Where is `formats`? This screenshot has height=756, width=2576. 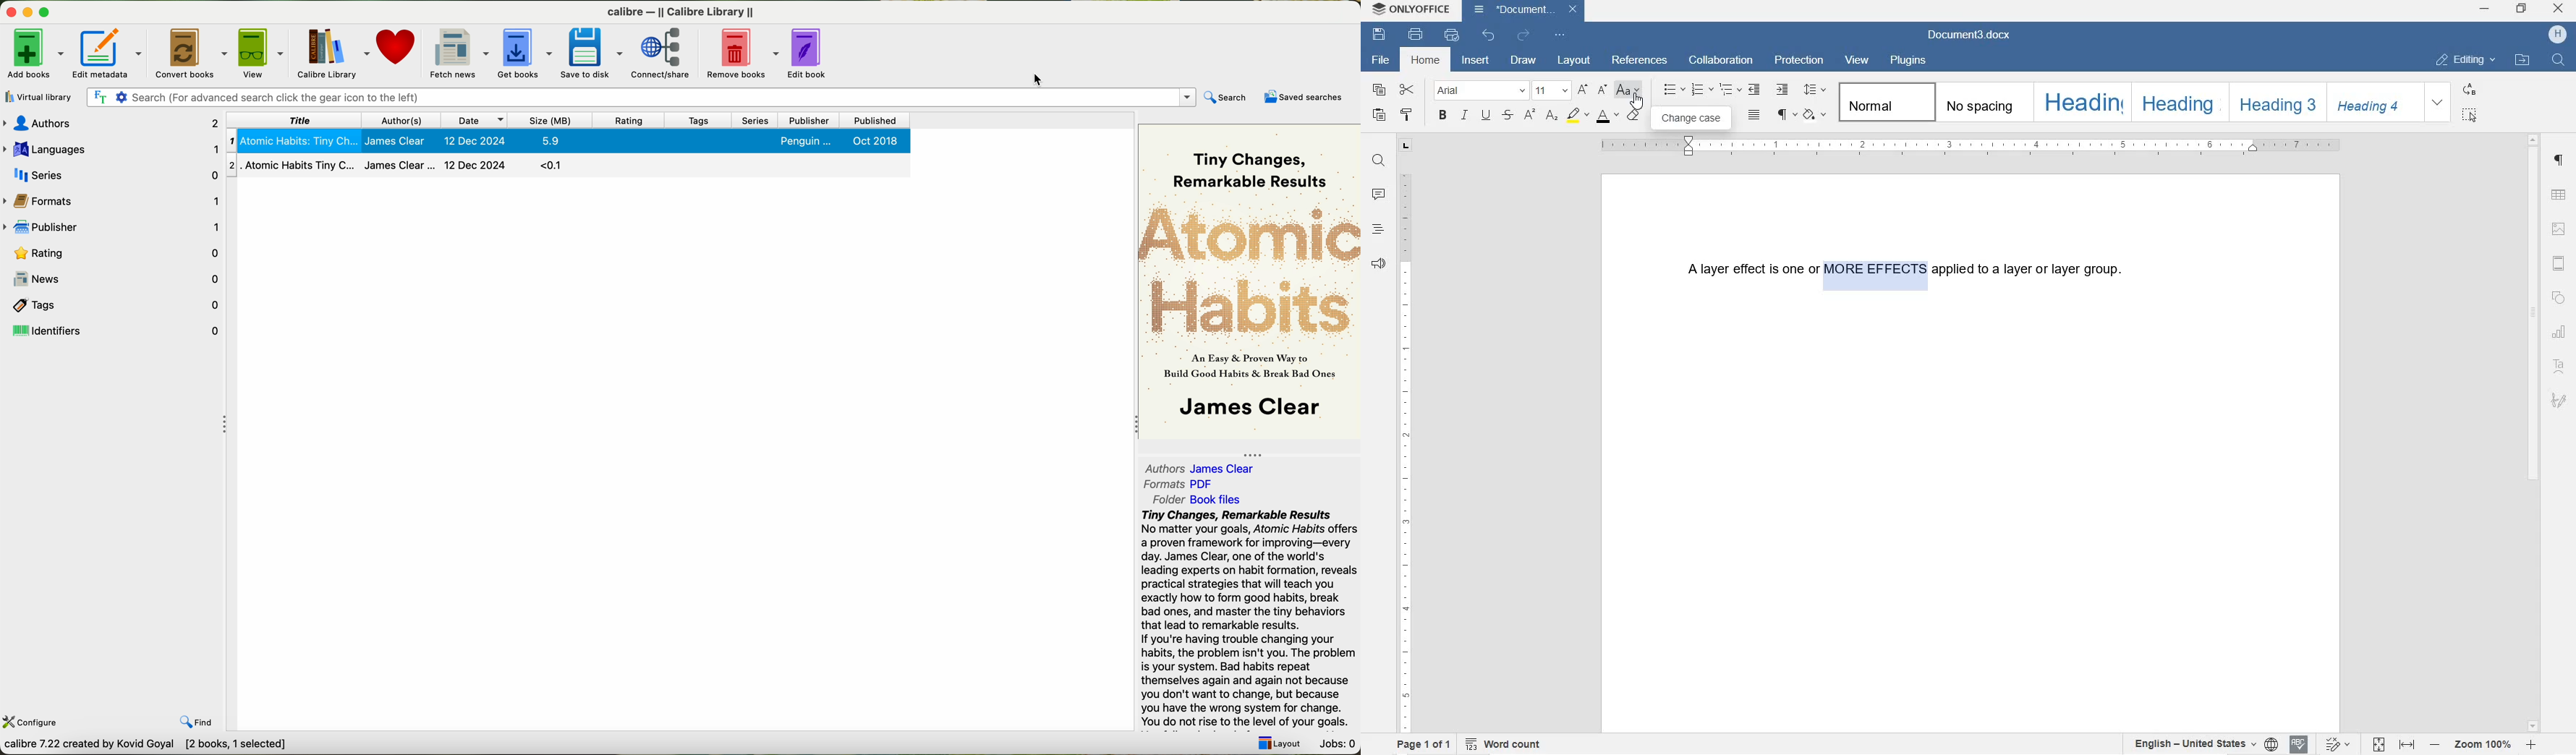 formats is located at coordinates (1183, 484).